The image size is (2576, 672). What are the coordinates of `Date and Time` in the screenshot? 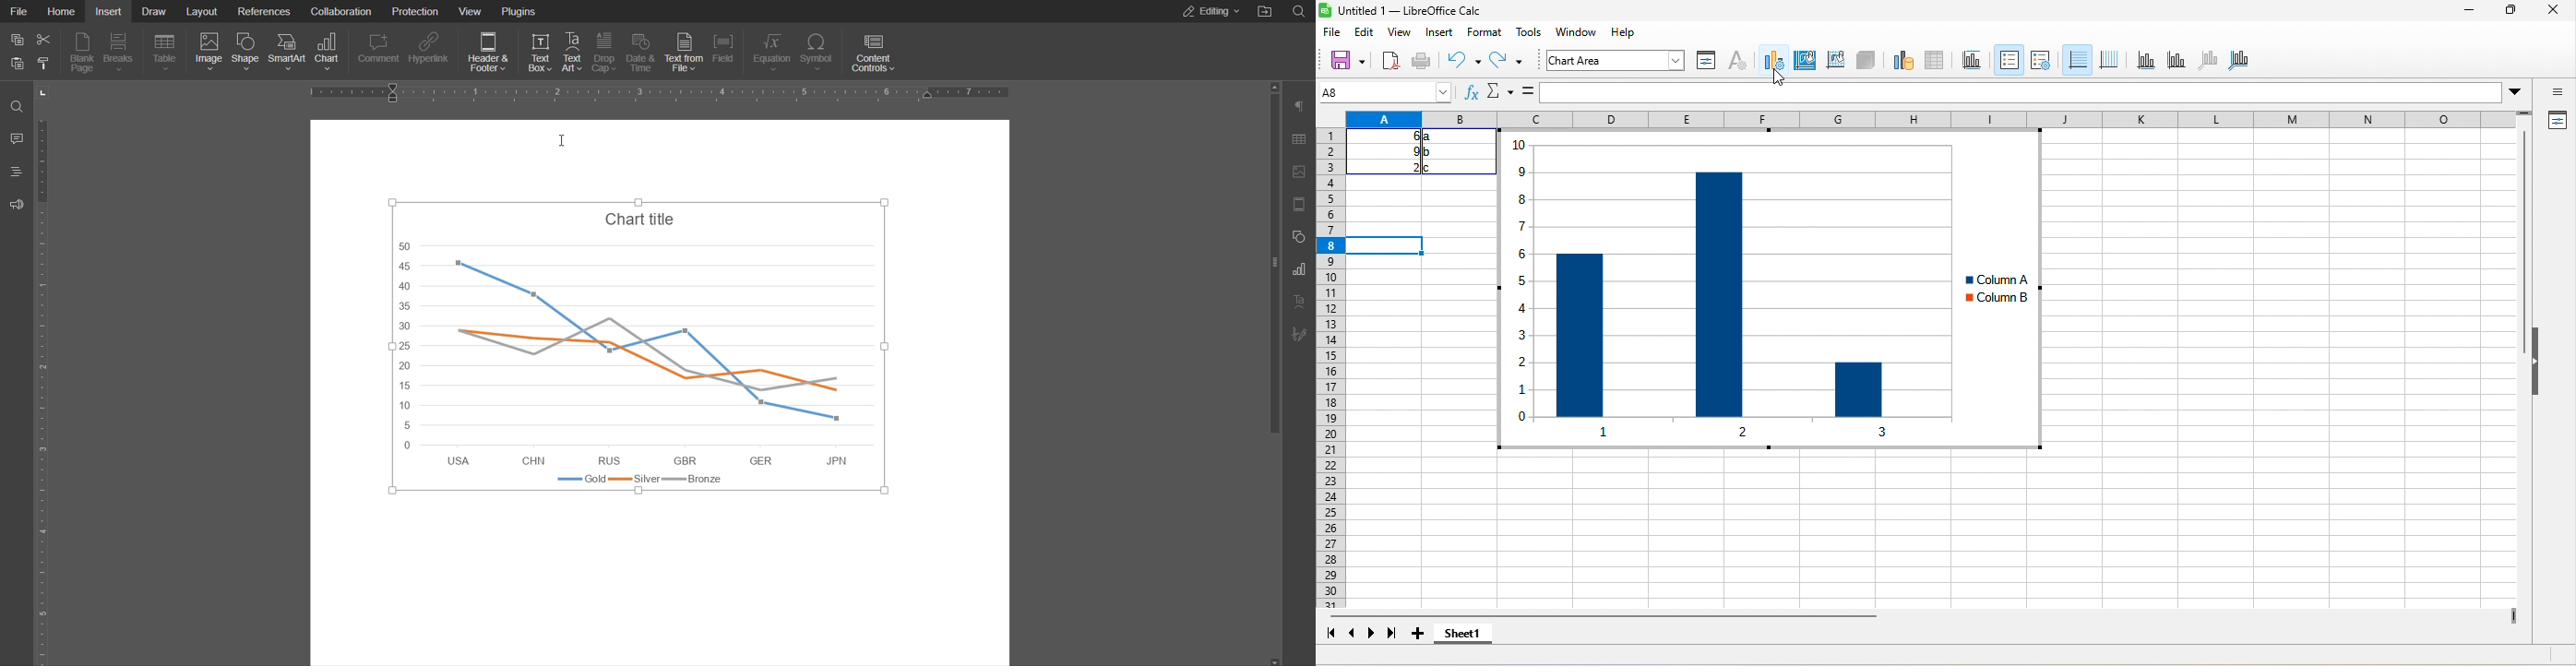 It's located at (641, 51).